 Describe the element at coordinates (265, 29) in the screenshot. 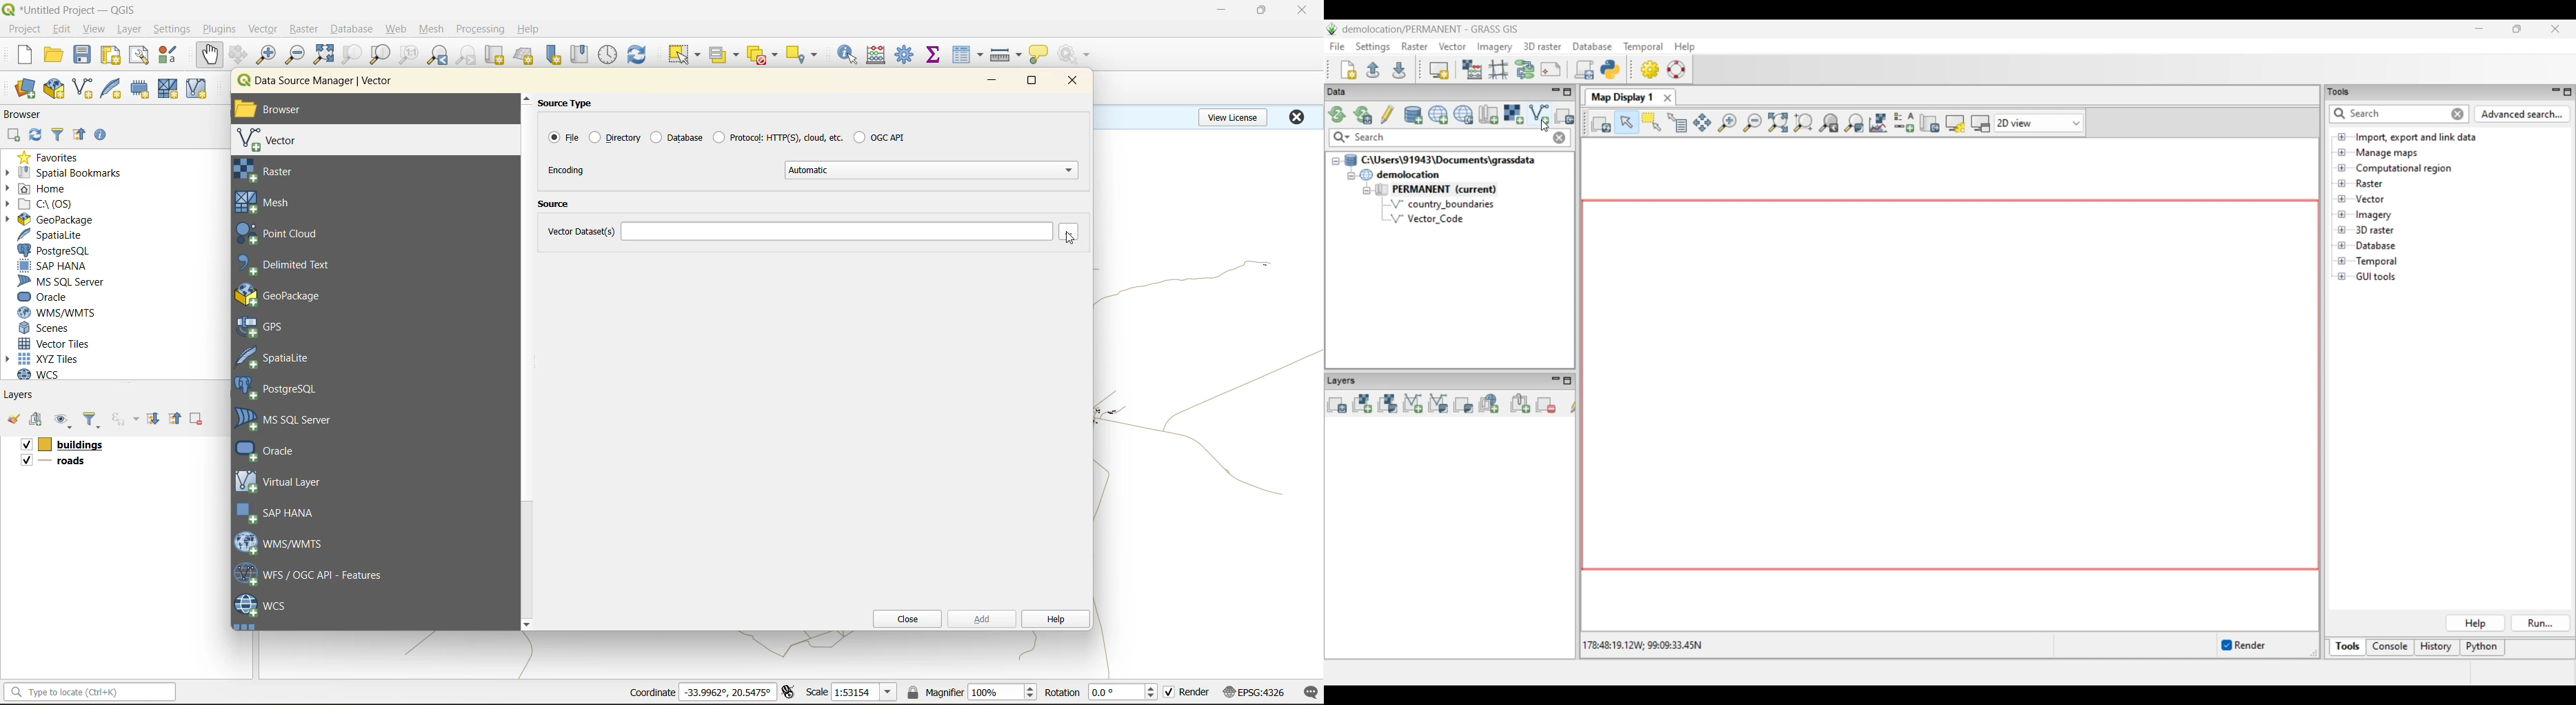

I see `vector` at that location.